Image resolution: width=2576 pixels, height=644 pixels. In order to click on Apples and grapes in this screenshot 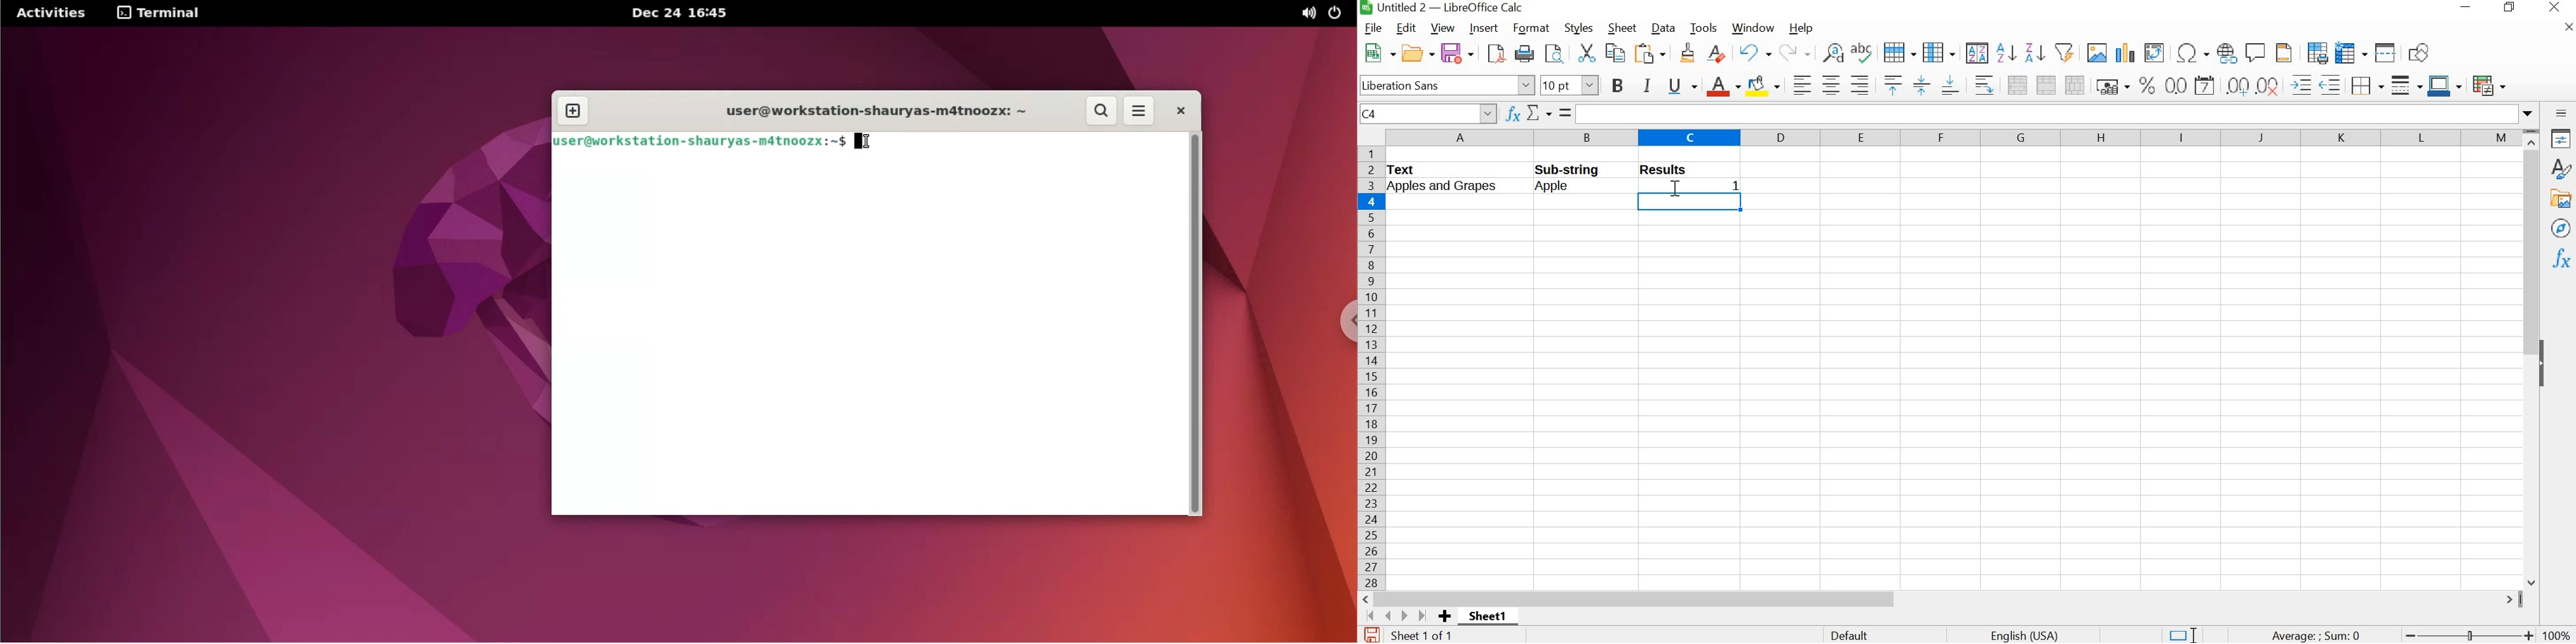, I will do `click(1454, 187)`.